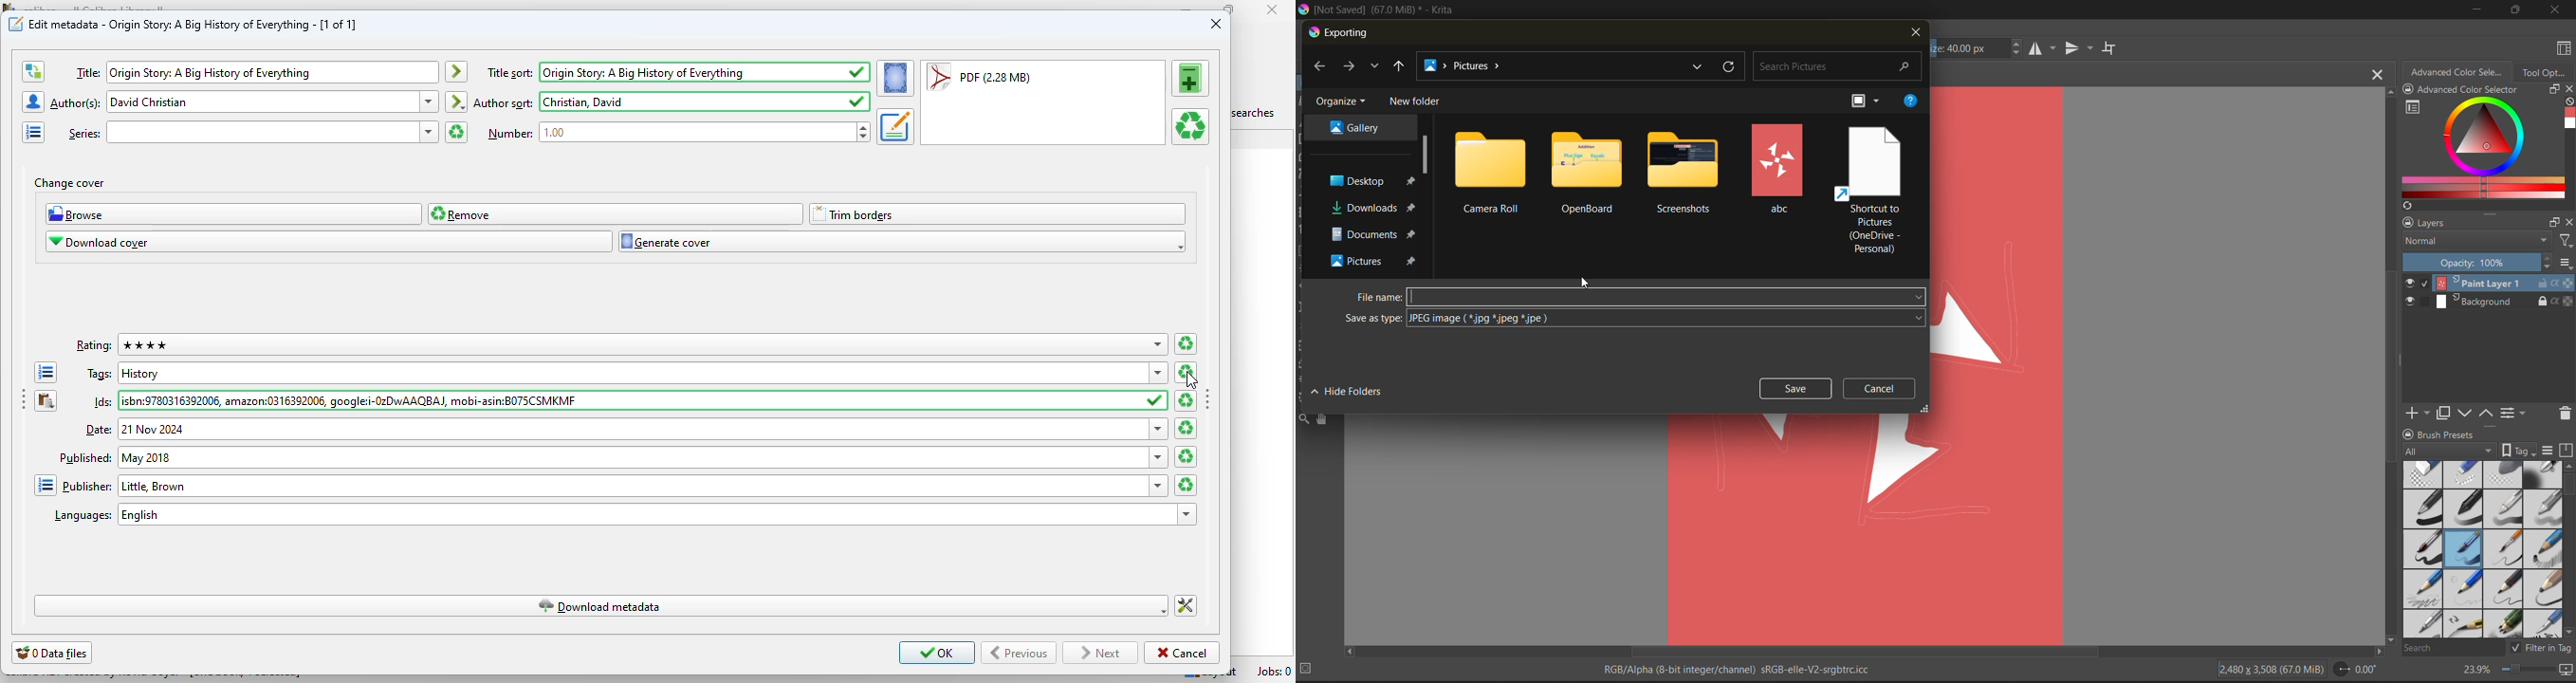  What do you see at coordinates (103, 401) in the screenshot?
I see `text` at bounding box center [103, 401].